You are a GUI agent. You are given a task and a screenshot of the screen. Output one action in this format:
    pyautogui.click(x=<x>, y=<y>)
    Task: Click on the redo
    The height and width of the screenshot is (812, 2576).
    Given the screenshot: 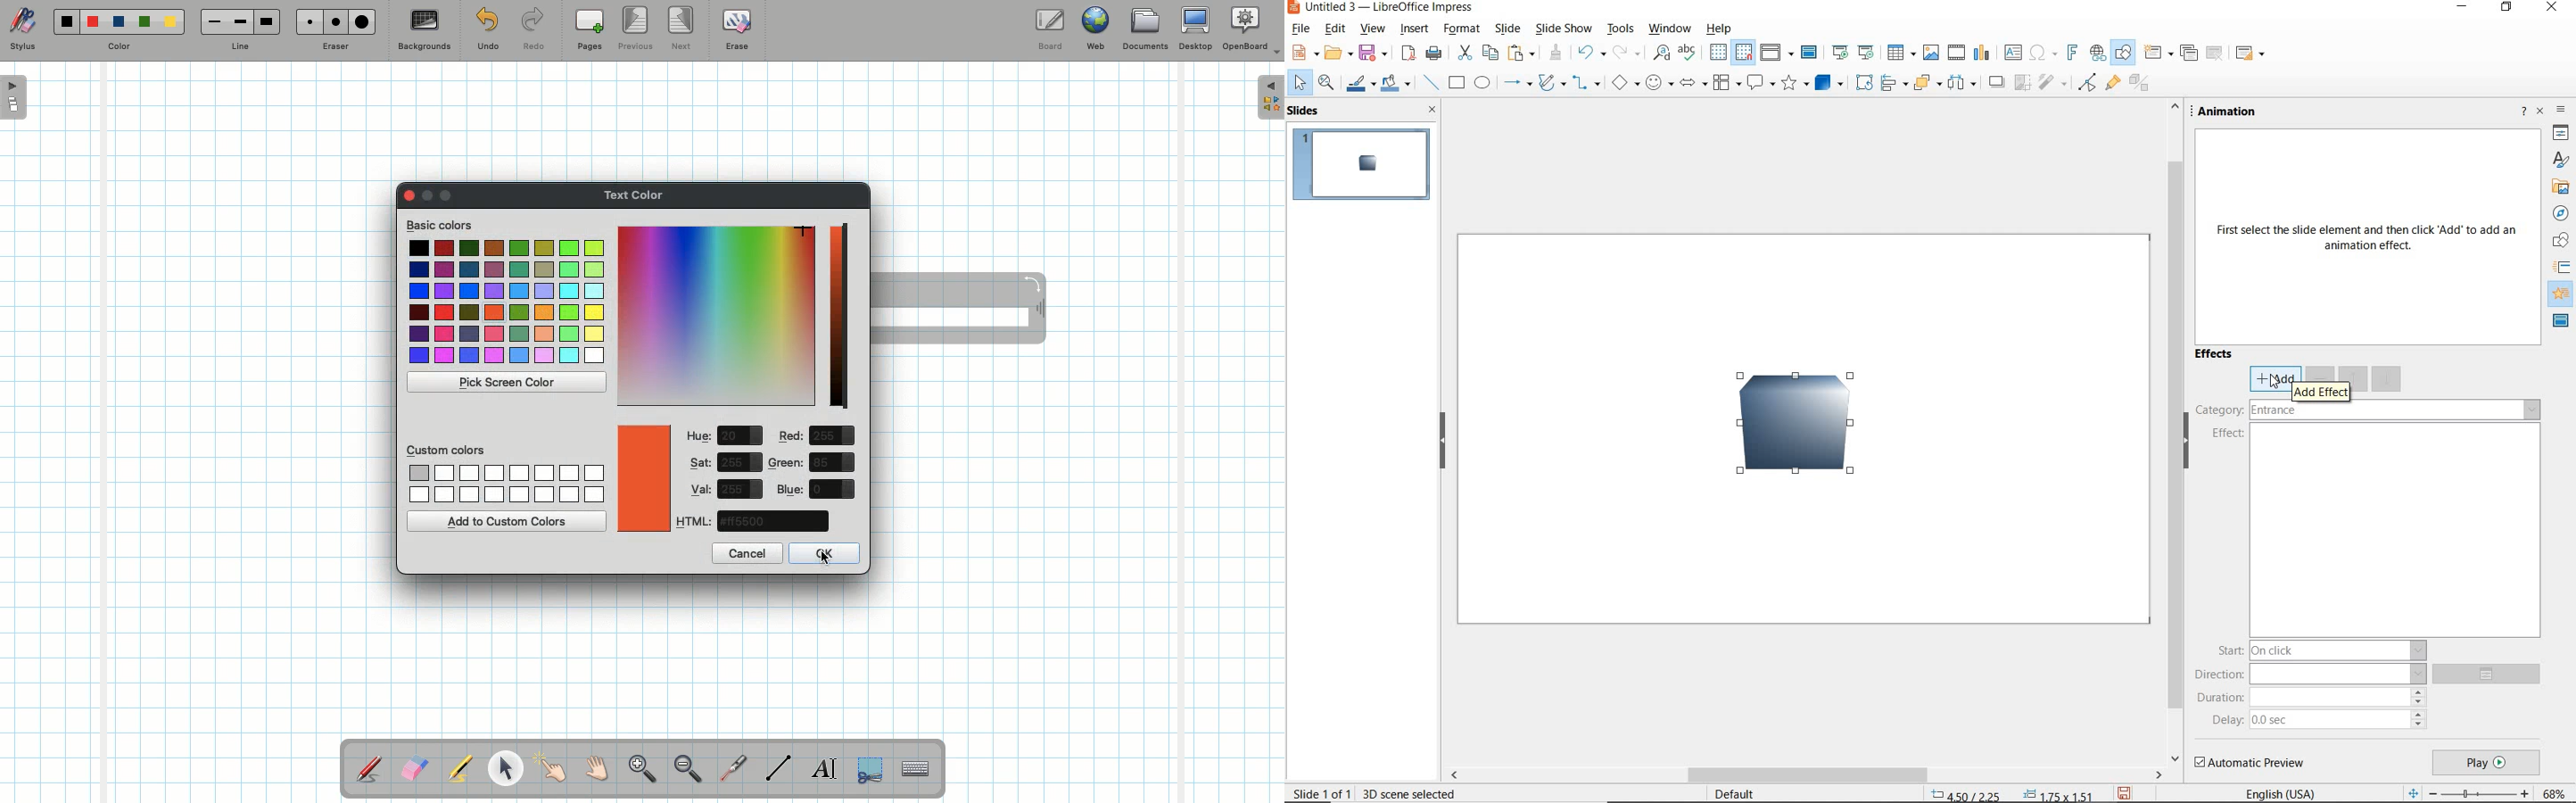 What is the action you would take?
    pyautogui.click(x=1625, y=53)
    